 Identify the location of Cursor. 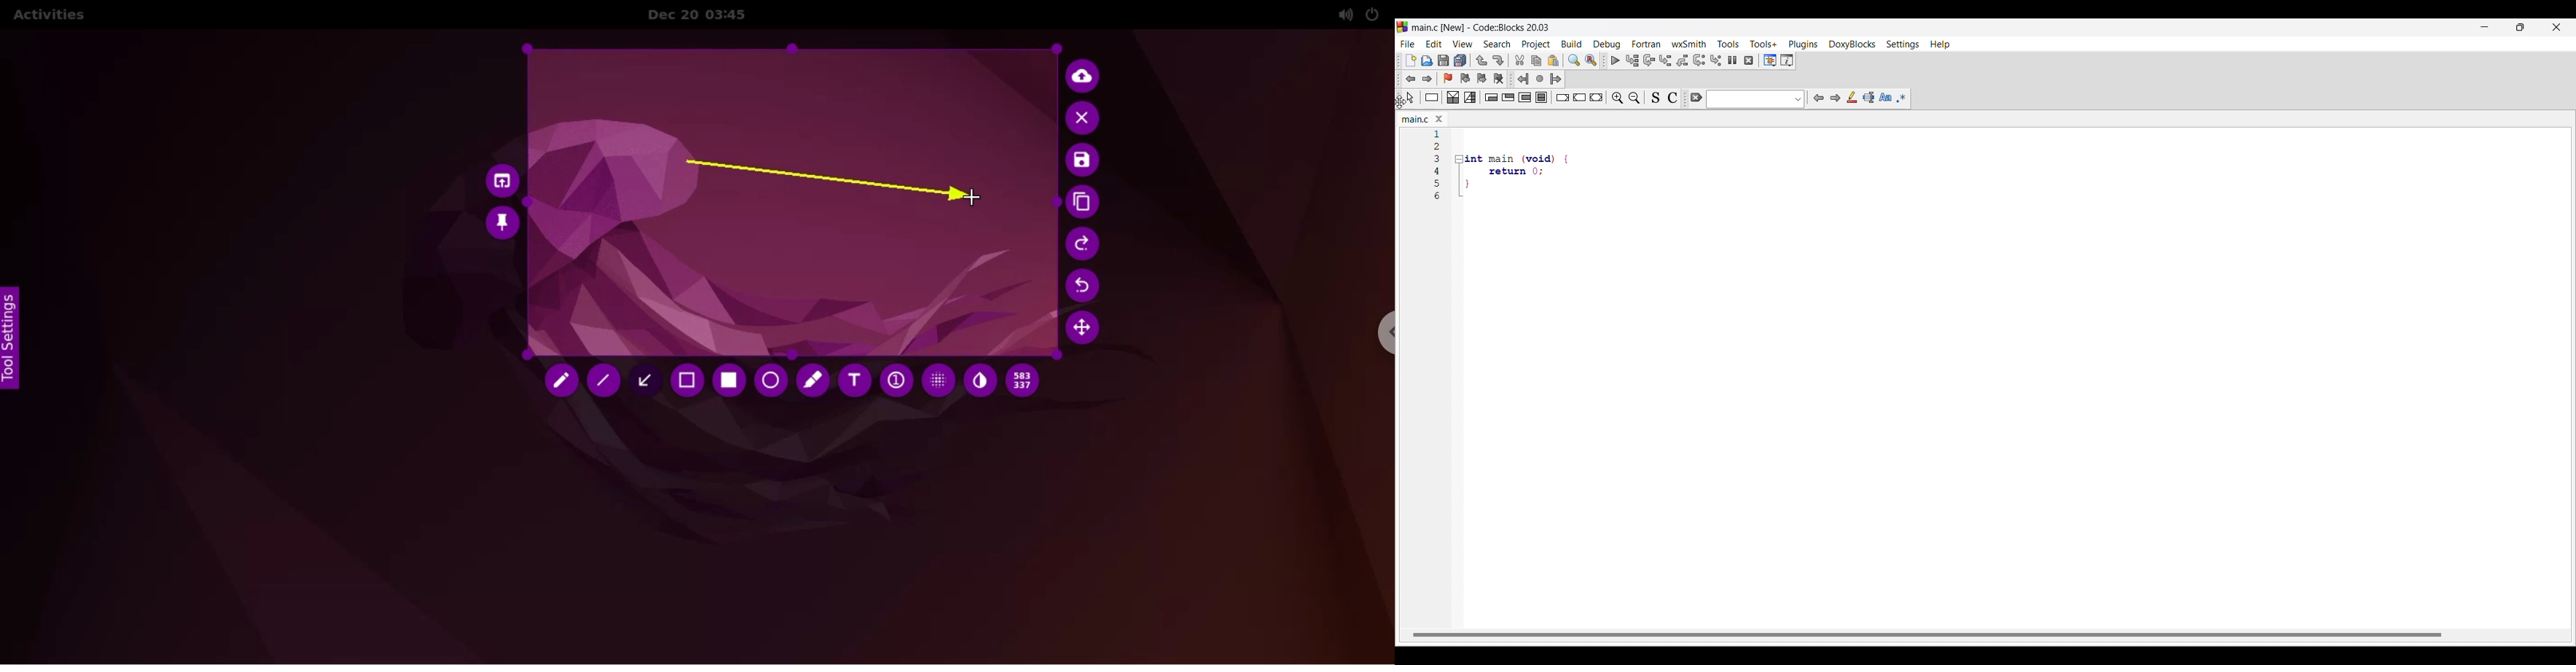
(1402, 102).